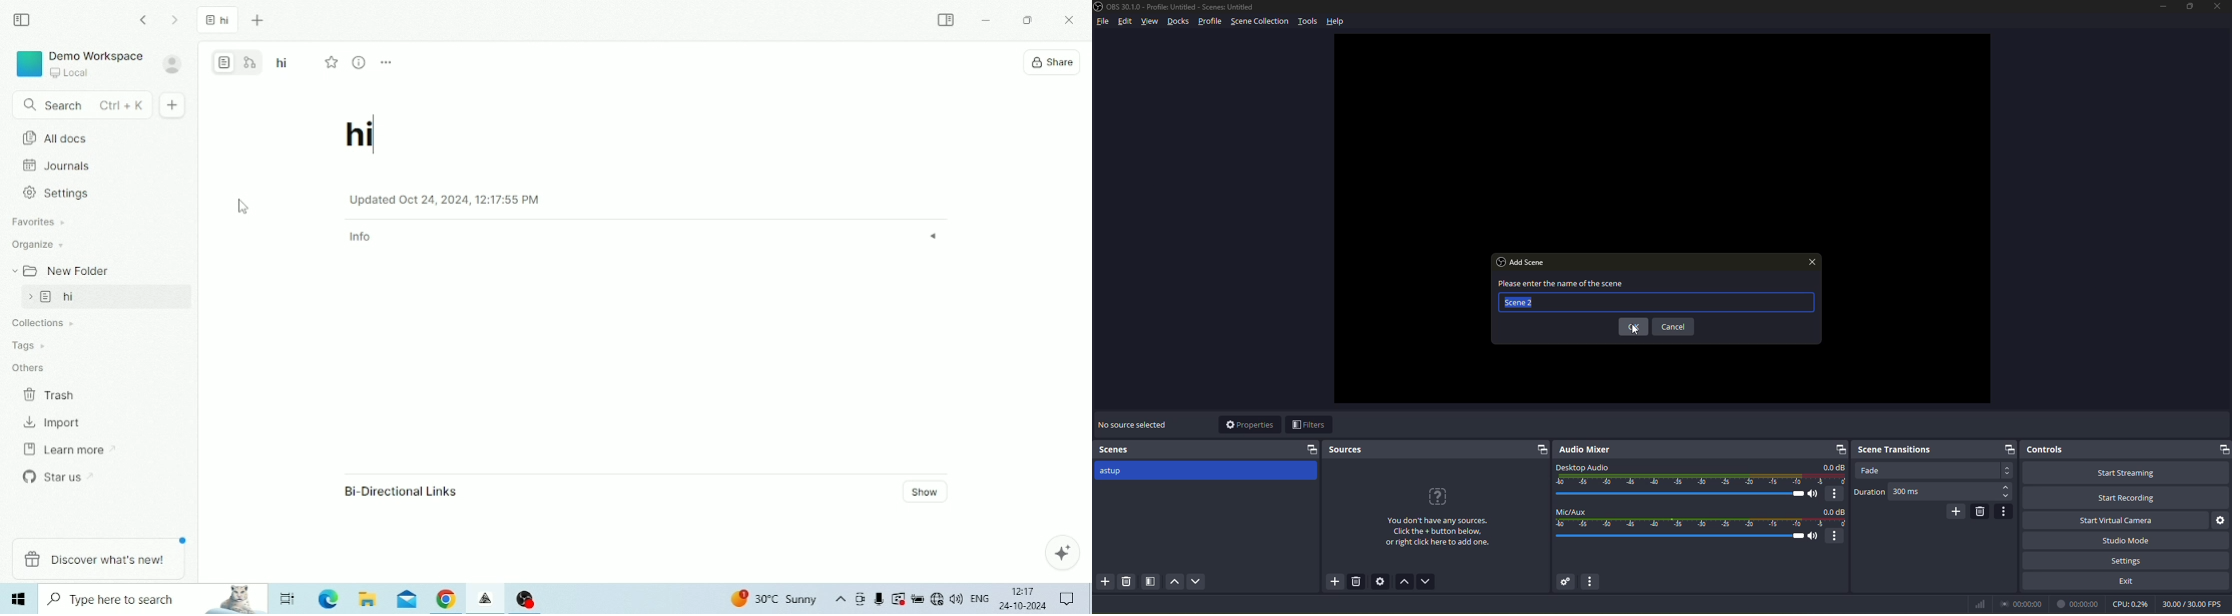 The image size is (2240, 616). I want to click on hi, so click(362, 138).